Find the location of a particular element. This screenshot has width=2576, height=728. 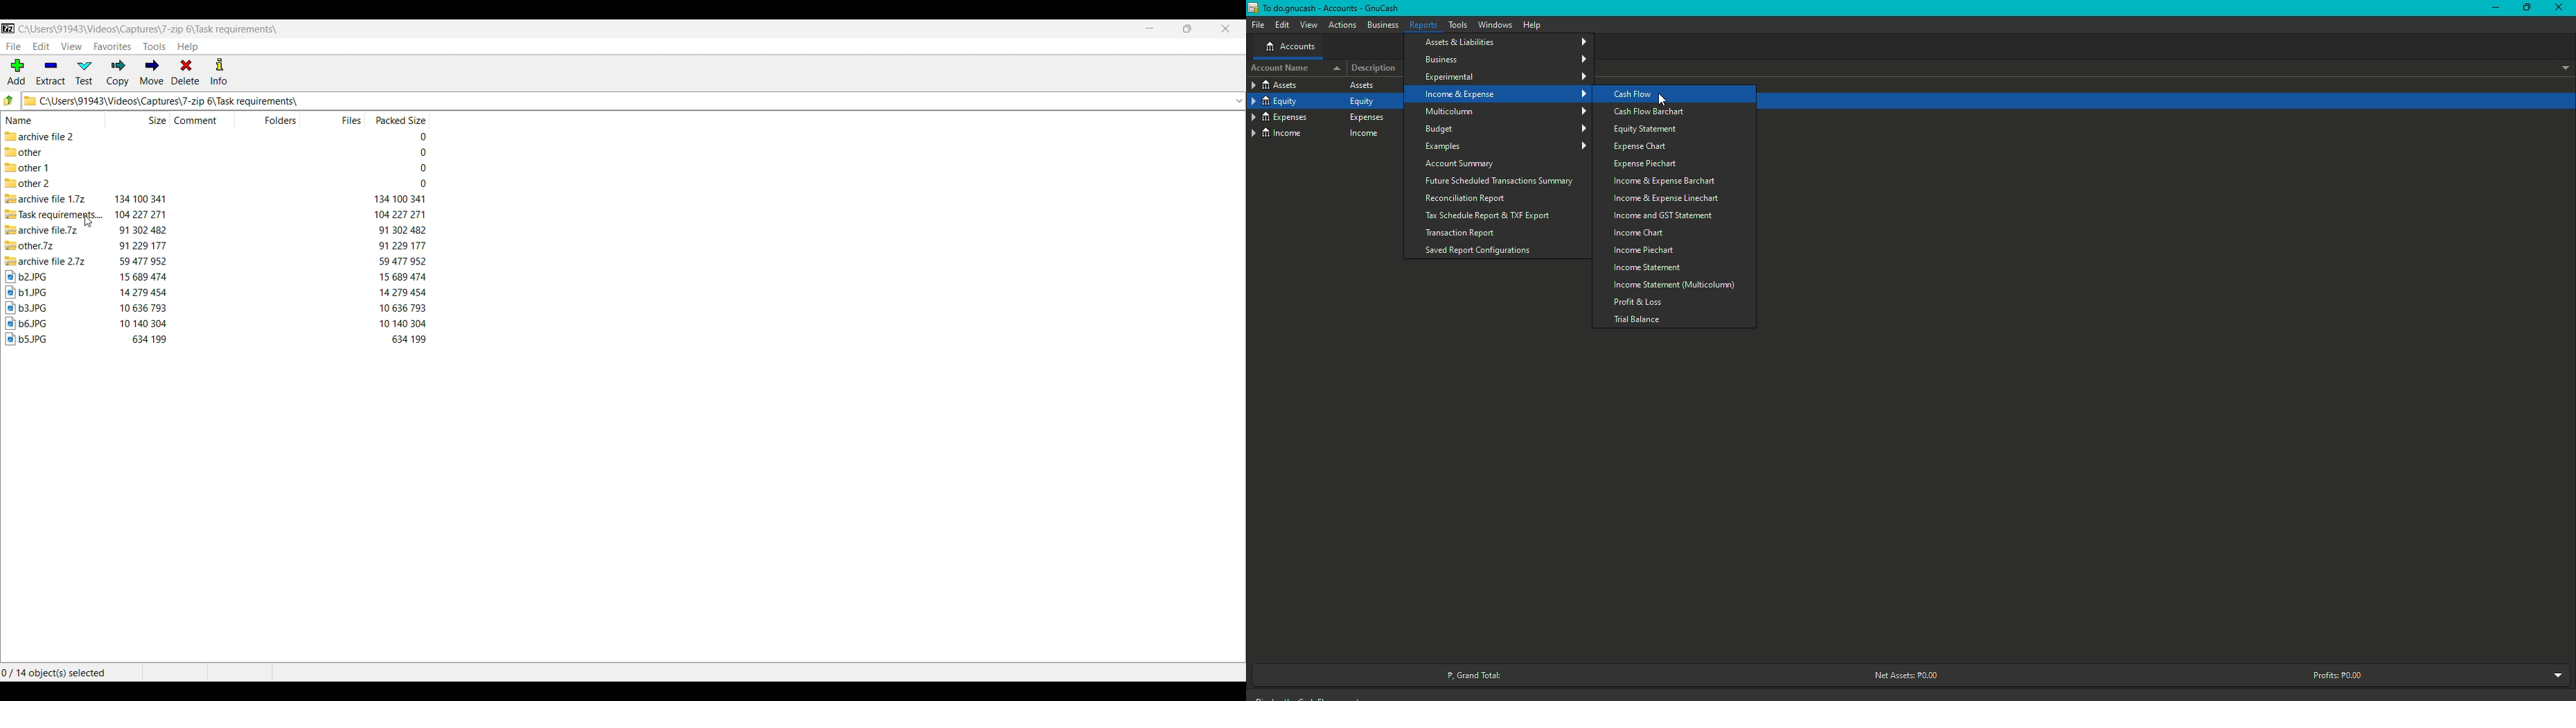

Actions is located at coordinates (1343, 24).